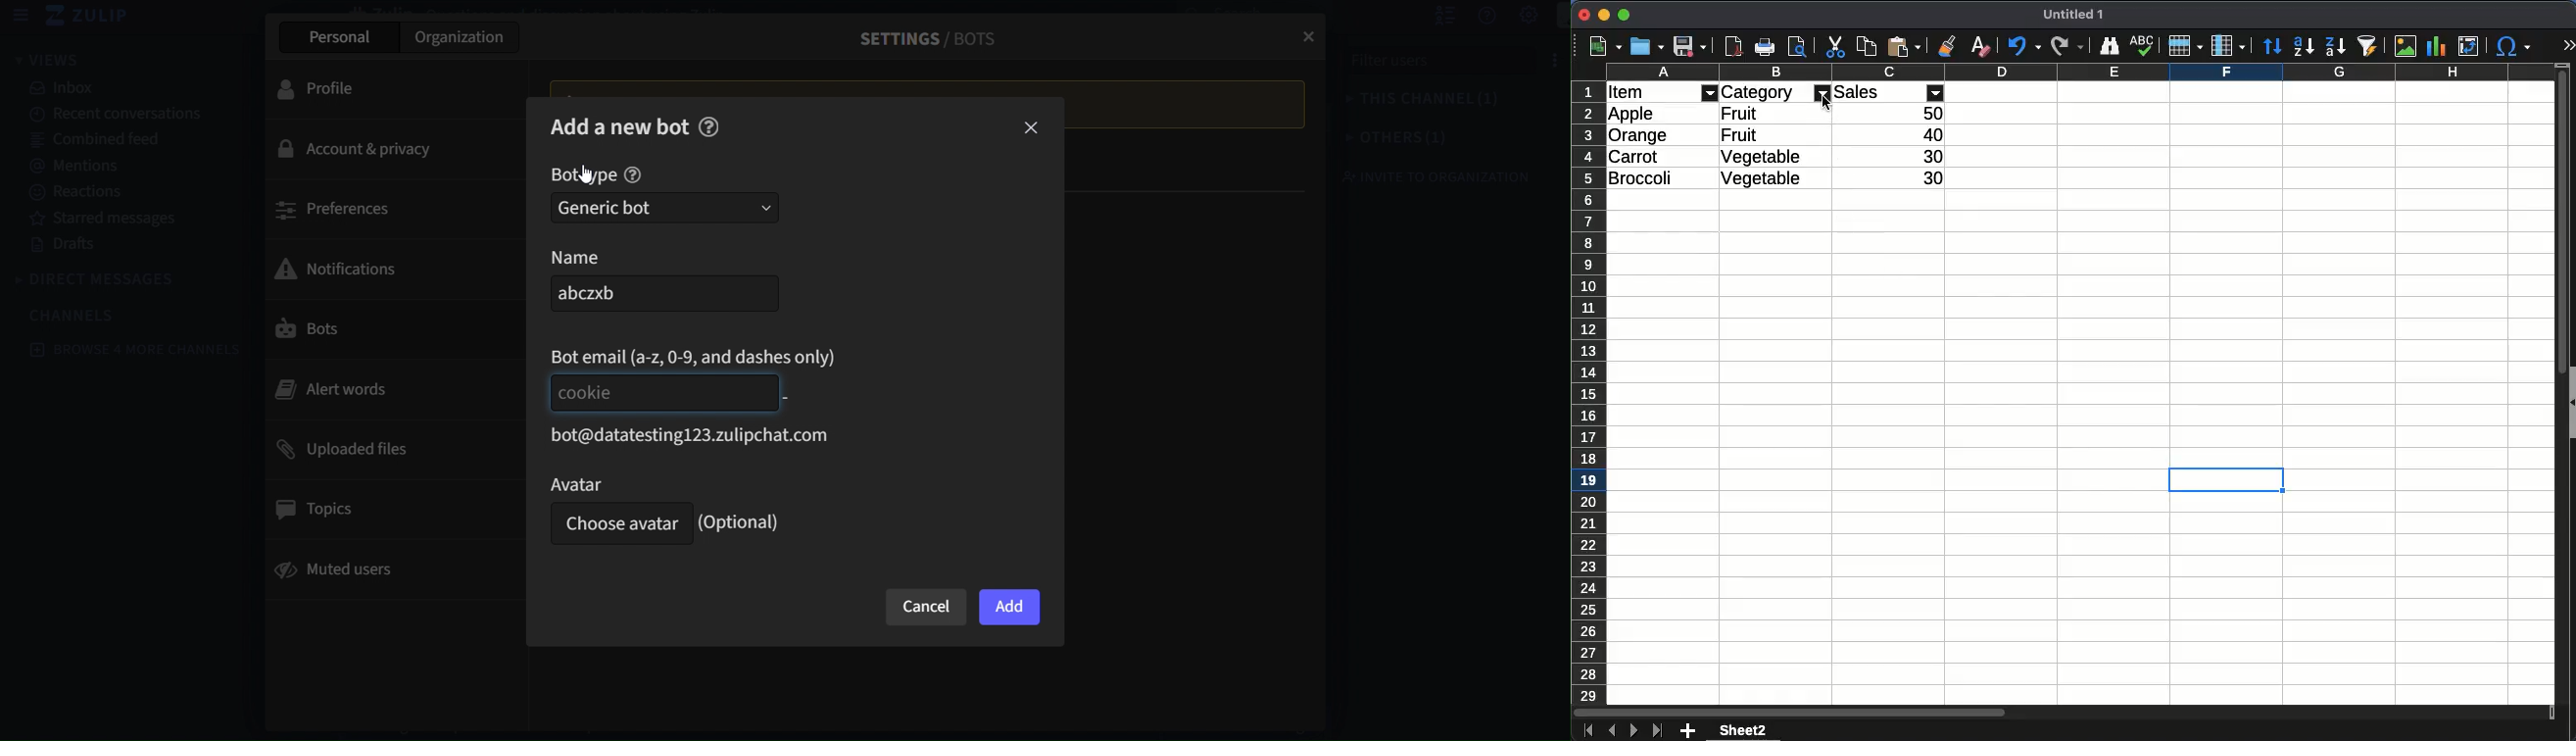 Image resolution: width=2576 pixels, height=756 pixels. Describe the element at coordinates (1937, 92) in the screenshot. I see `fitler` at that location.